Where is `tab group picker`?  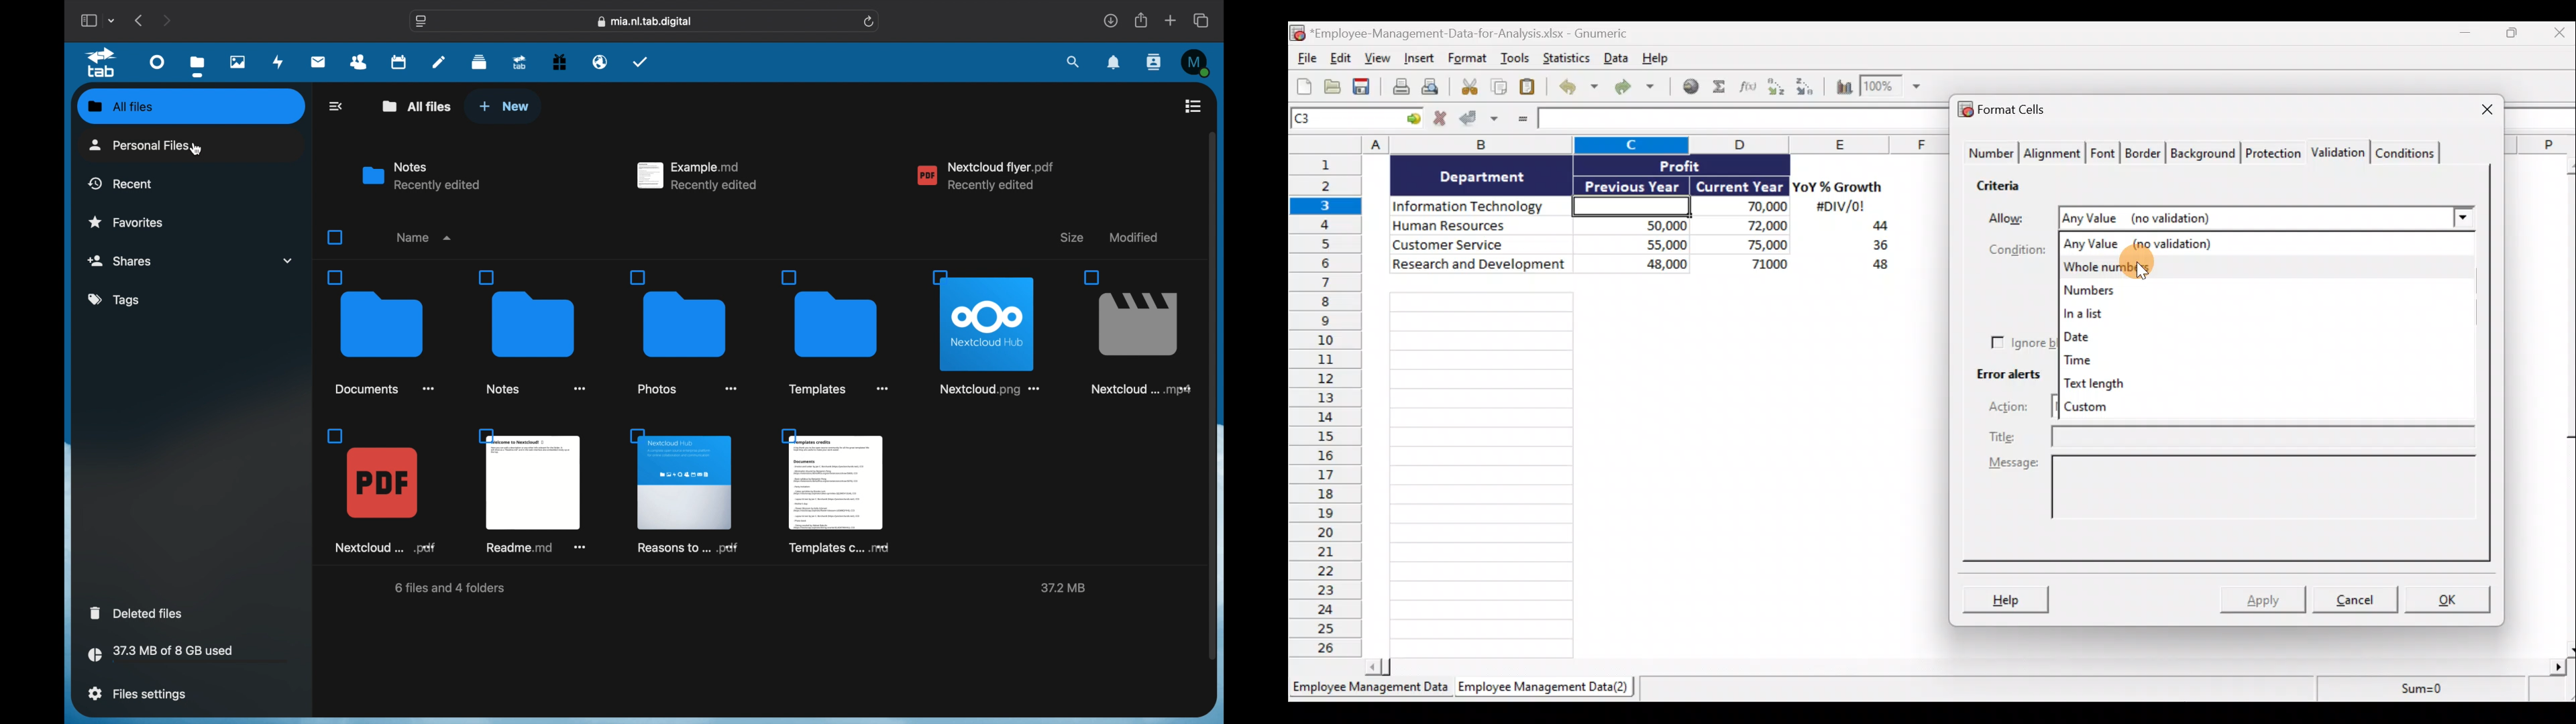 tab group picker is located at coordinates (112, 20).